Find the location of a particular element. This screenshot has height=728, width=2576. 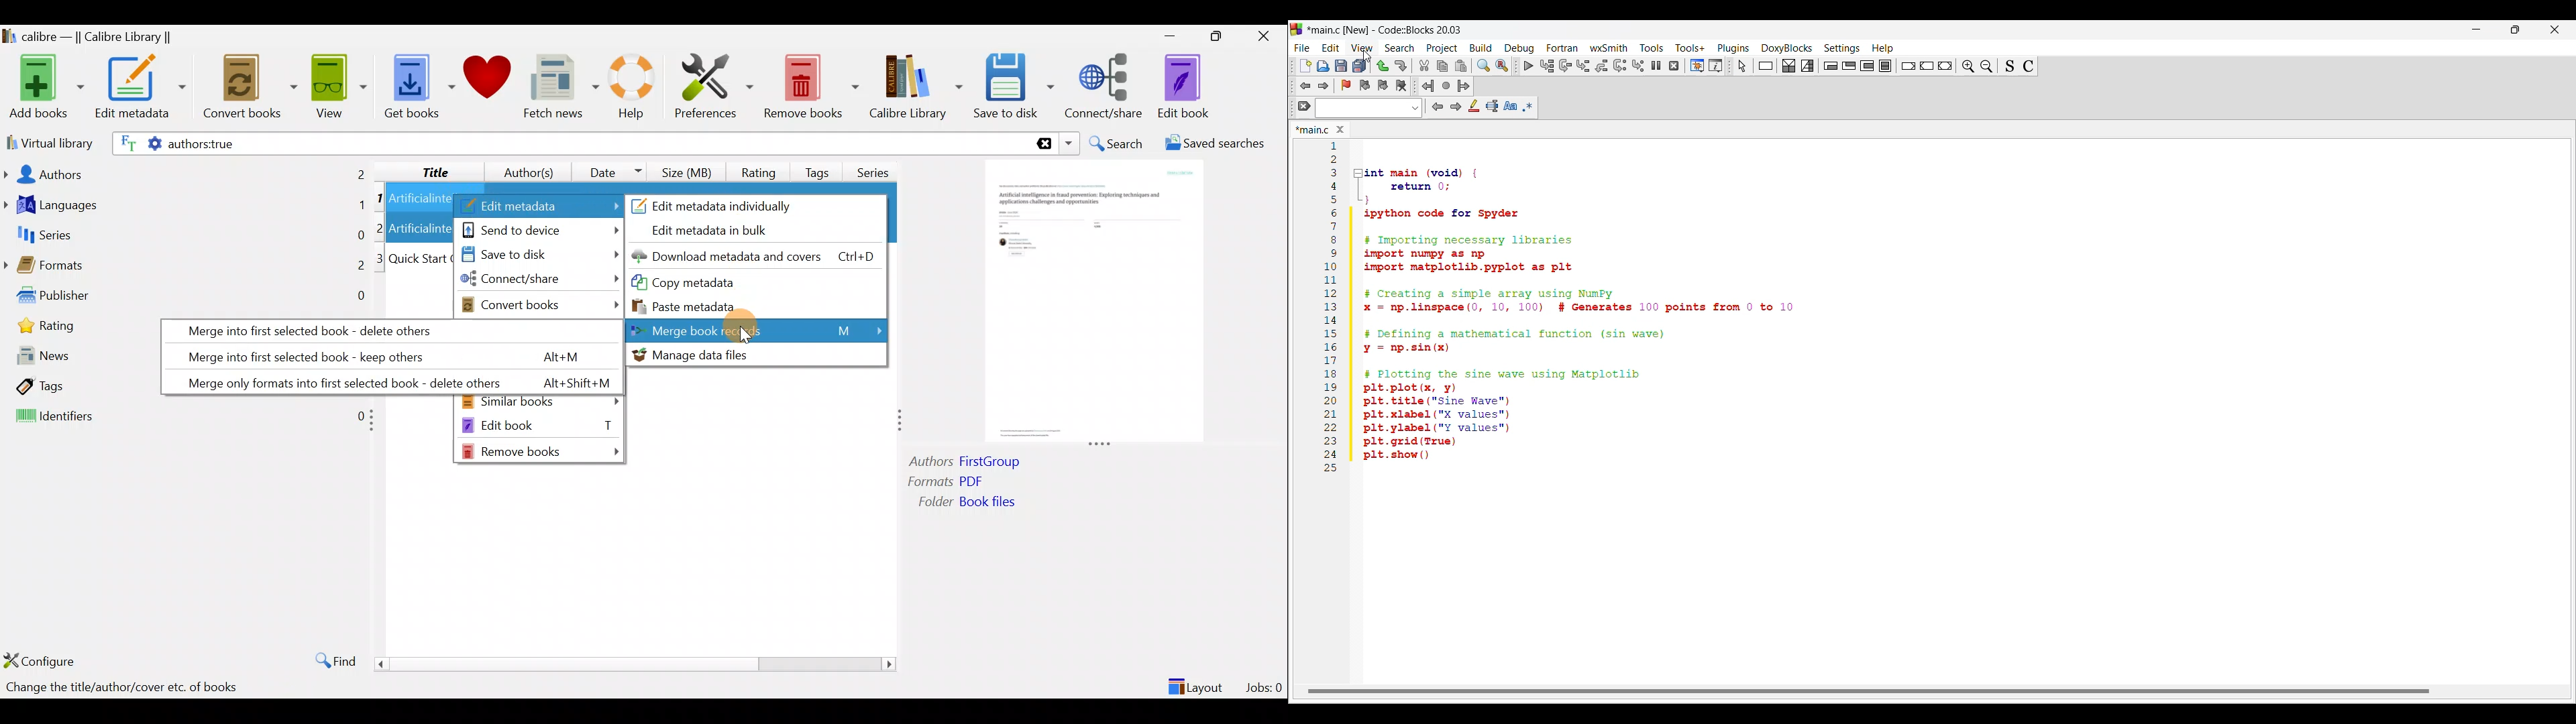

Save to disk is located at coordinates (1014, 86).